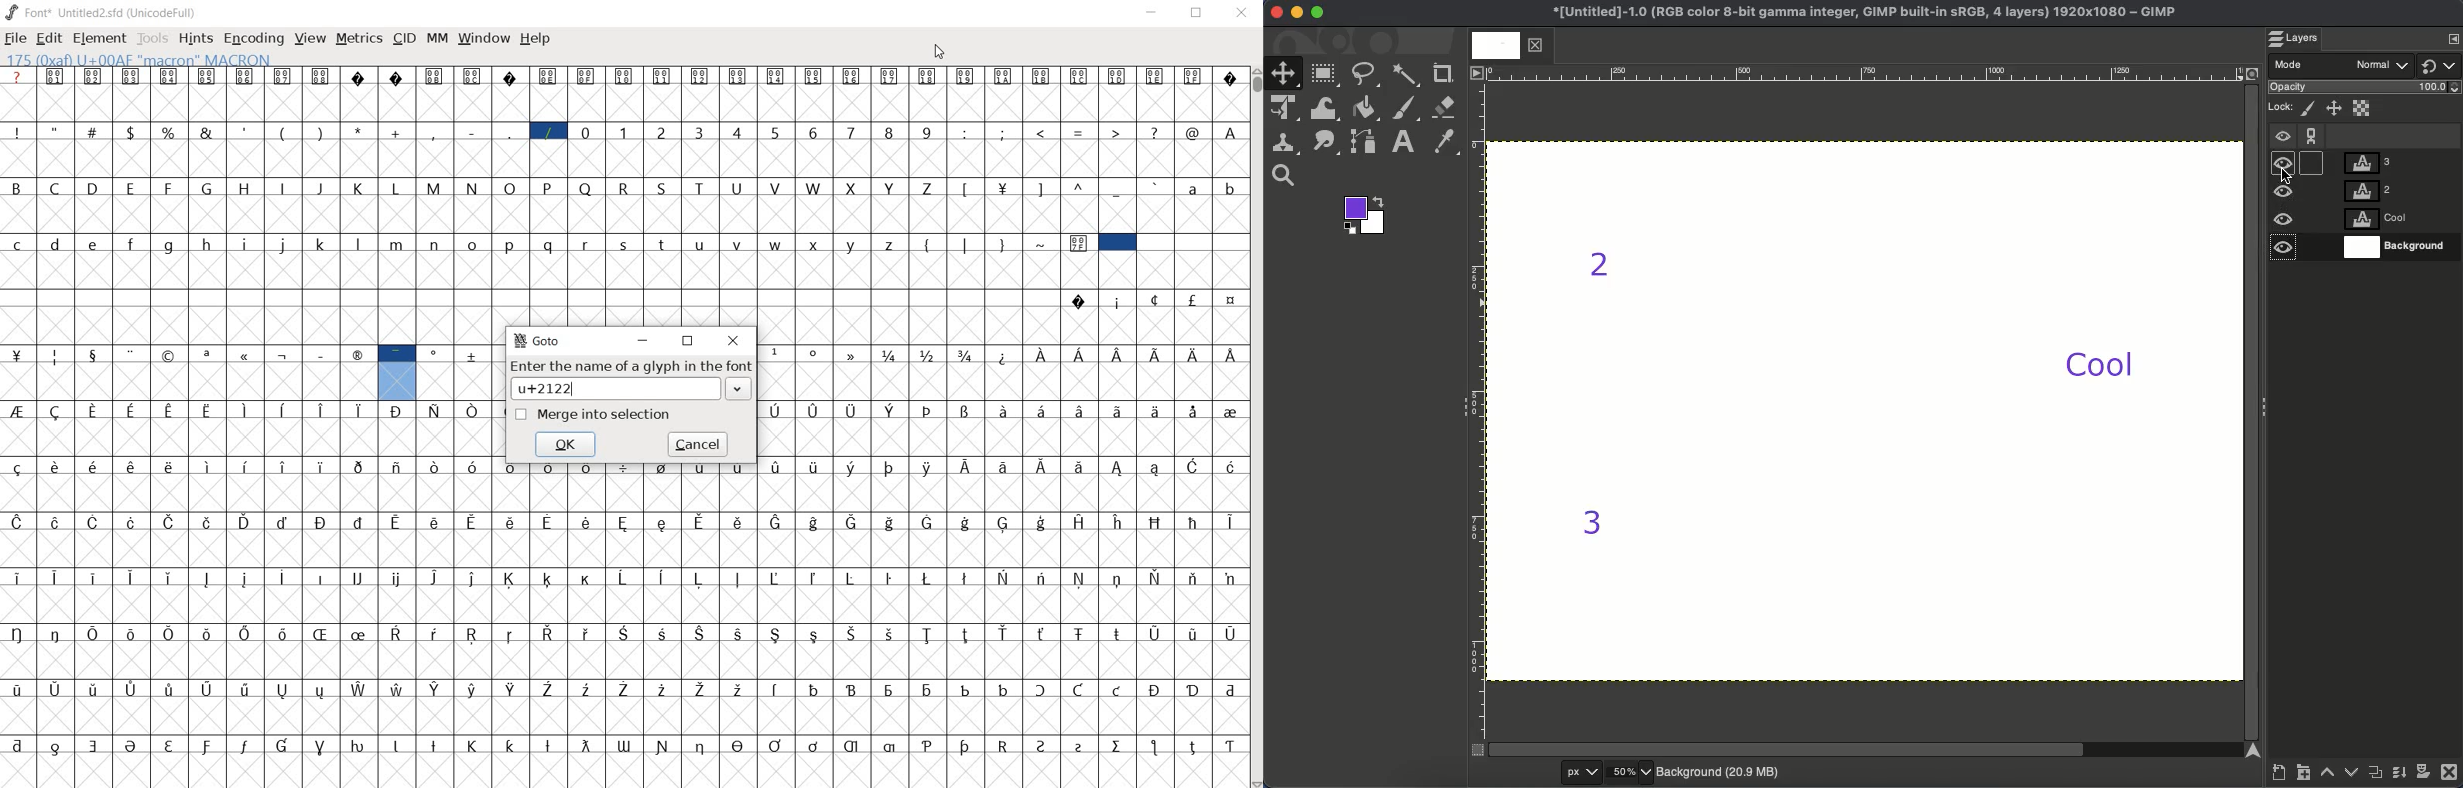 This screenshot has height=812, width=2464. I want to click on soecial characters, so click(281, 151).